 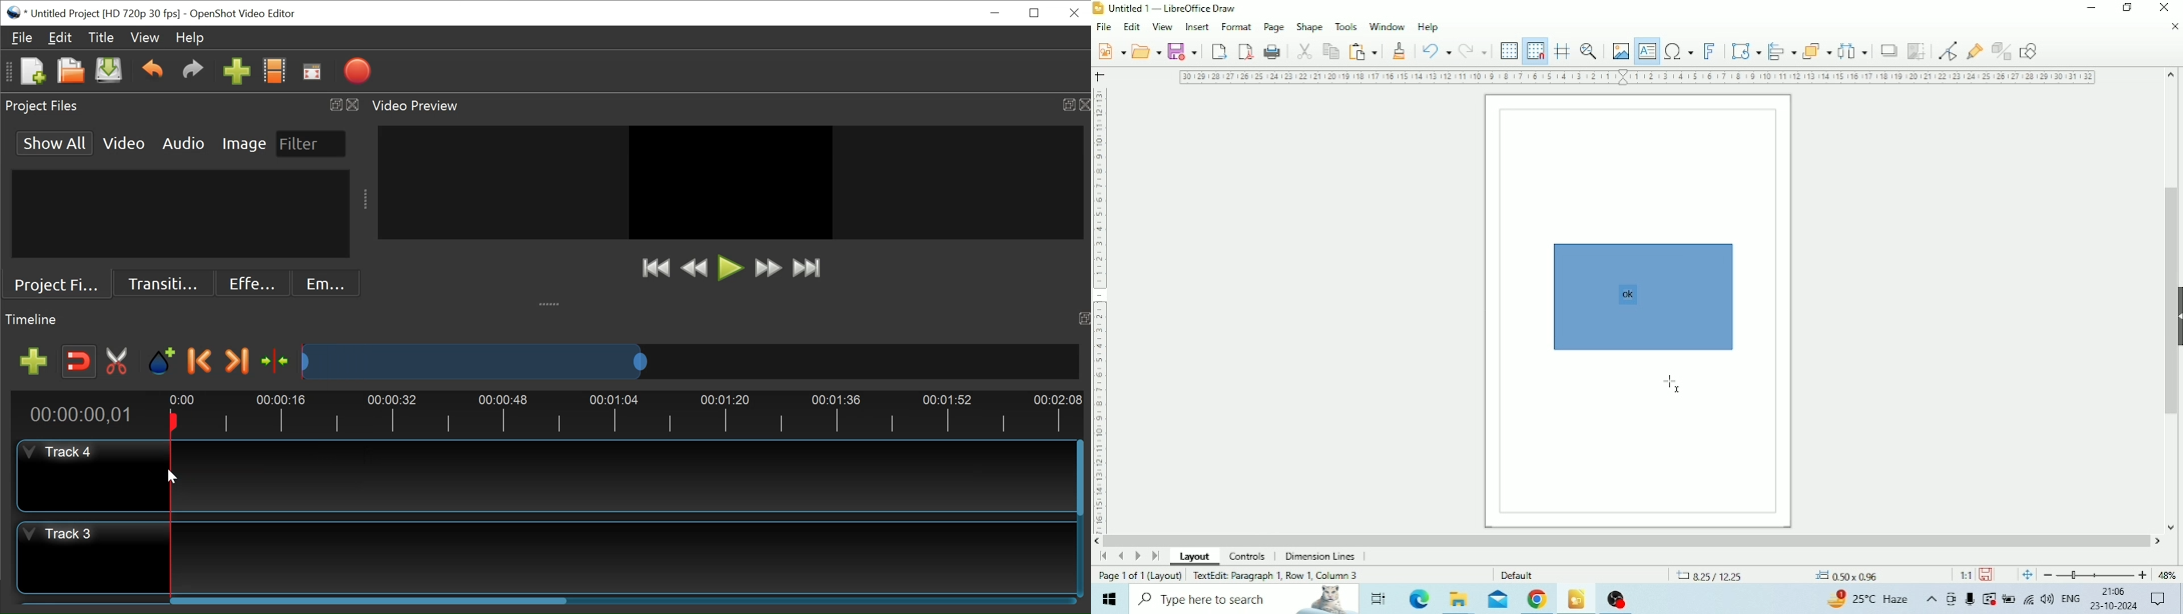 What do you see at coordinates (1363, 52) in the screenshot?
I see `Paste` at bounding box center [1363, 52].